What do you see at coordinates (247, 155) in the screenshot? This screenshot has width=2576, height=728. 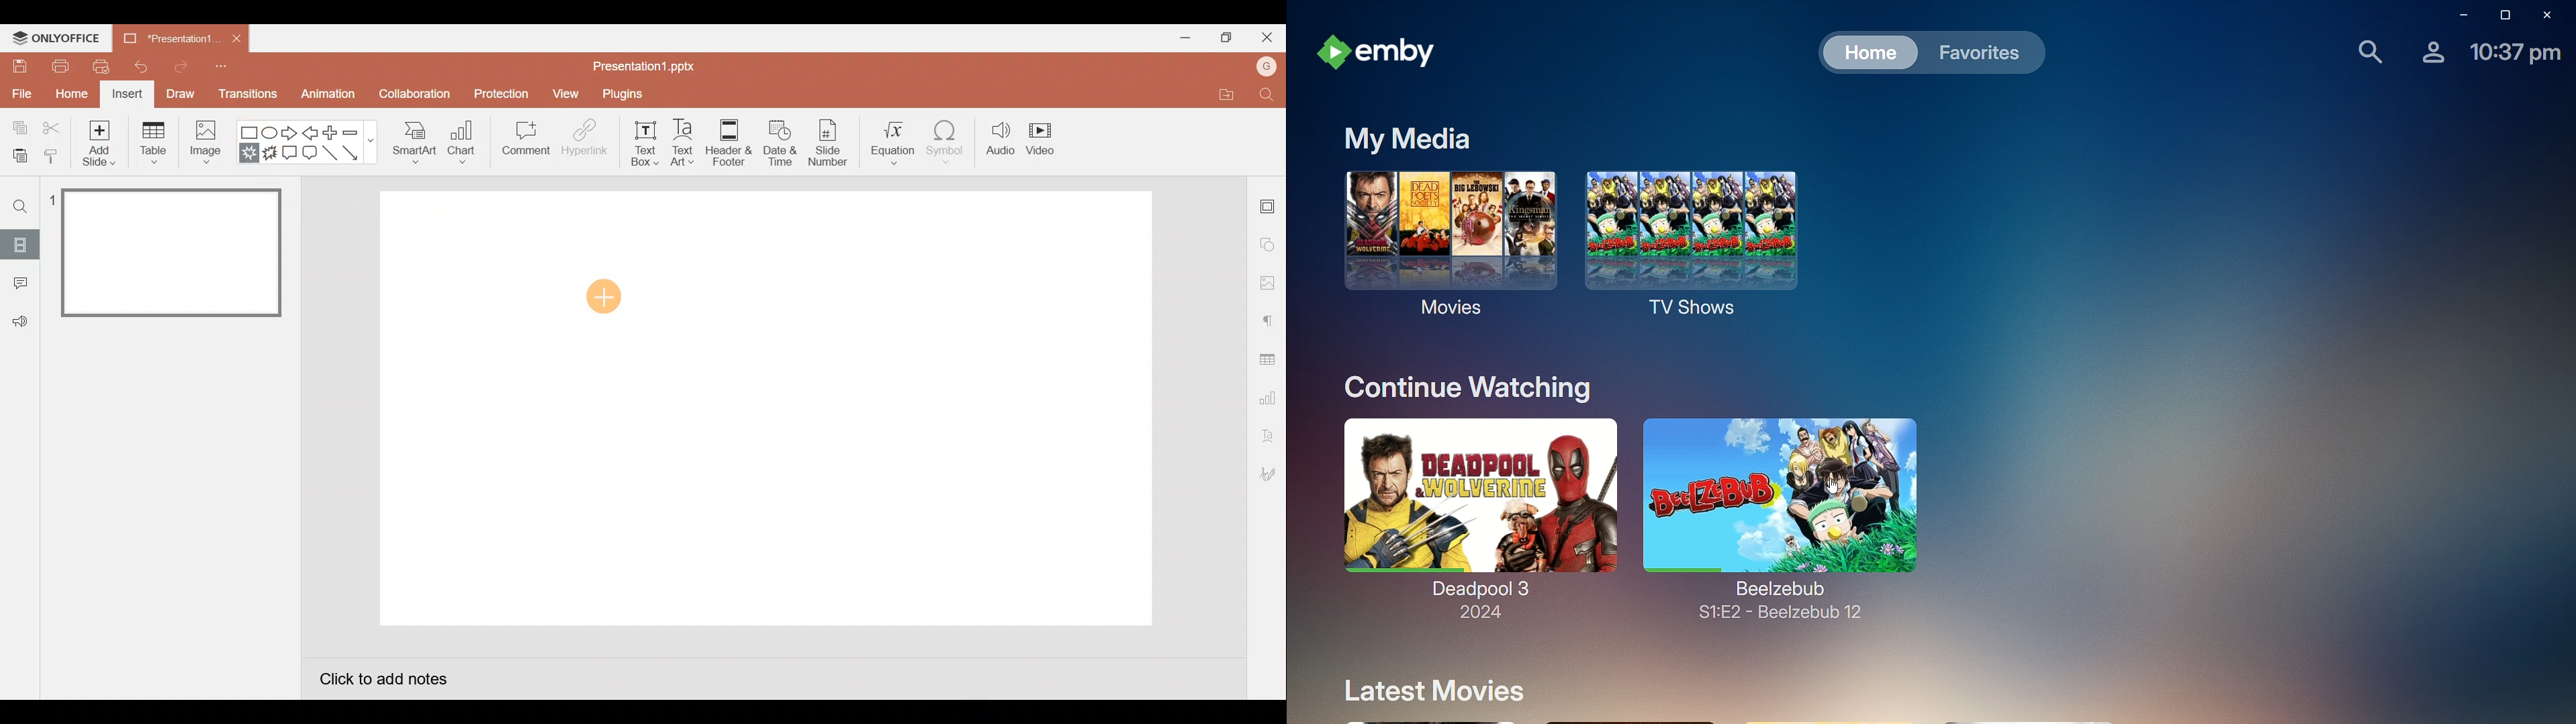 I see `Explosion 1` at bounding box center [247, 155].